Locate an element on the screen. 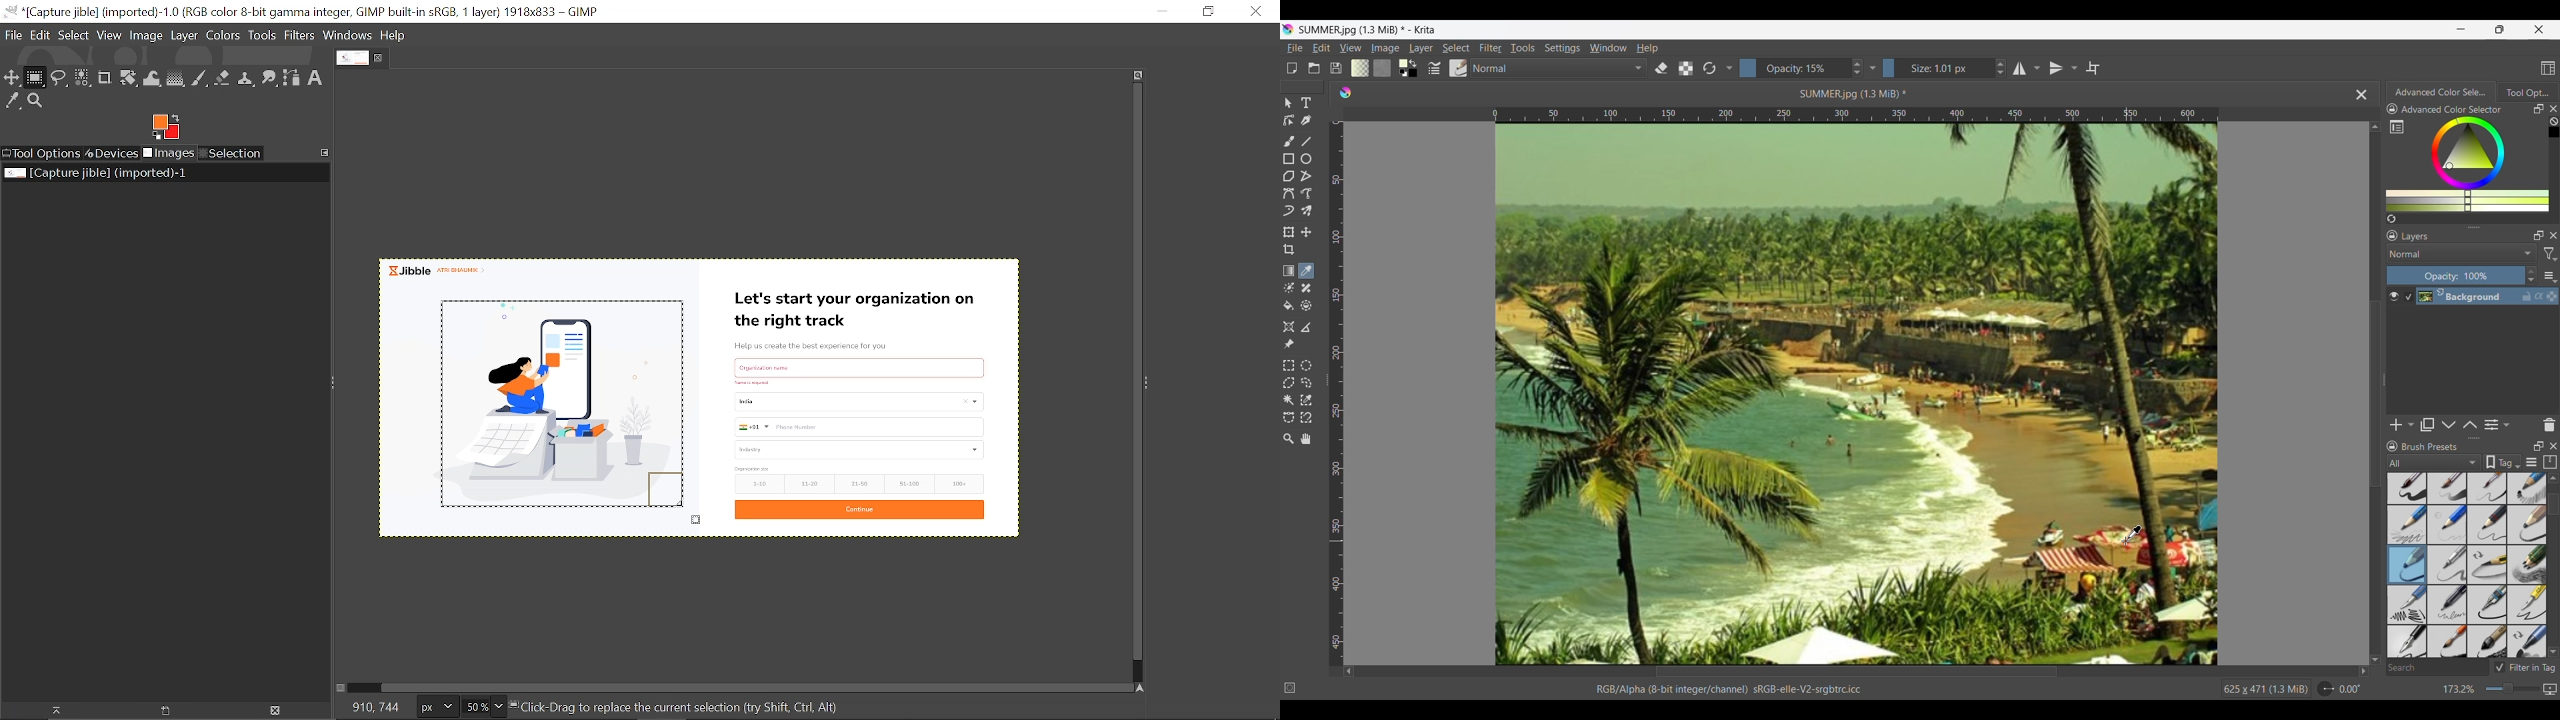 The width and height of the screenshot is (2576, 728). Devices is located at coordinates (112, 153).